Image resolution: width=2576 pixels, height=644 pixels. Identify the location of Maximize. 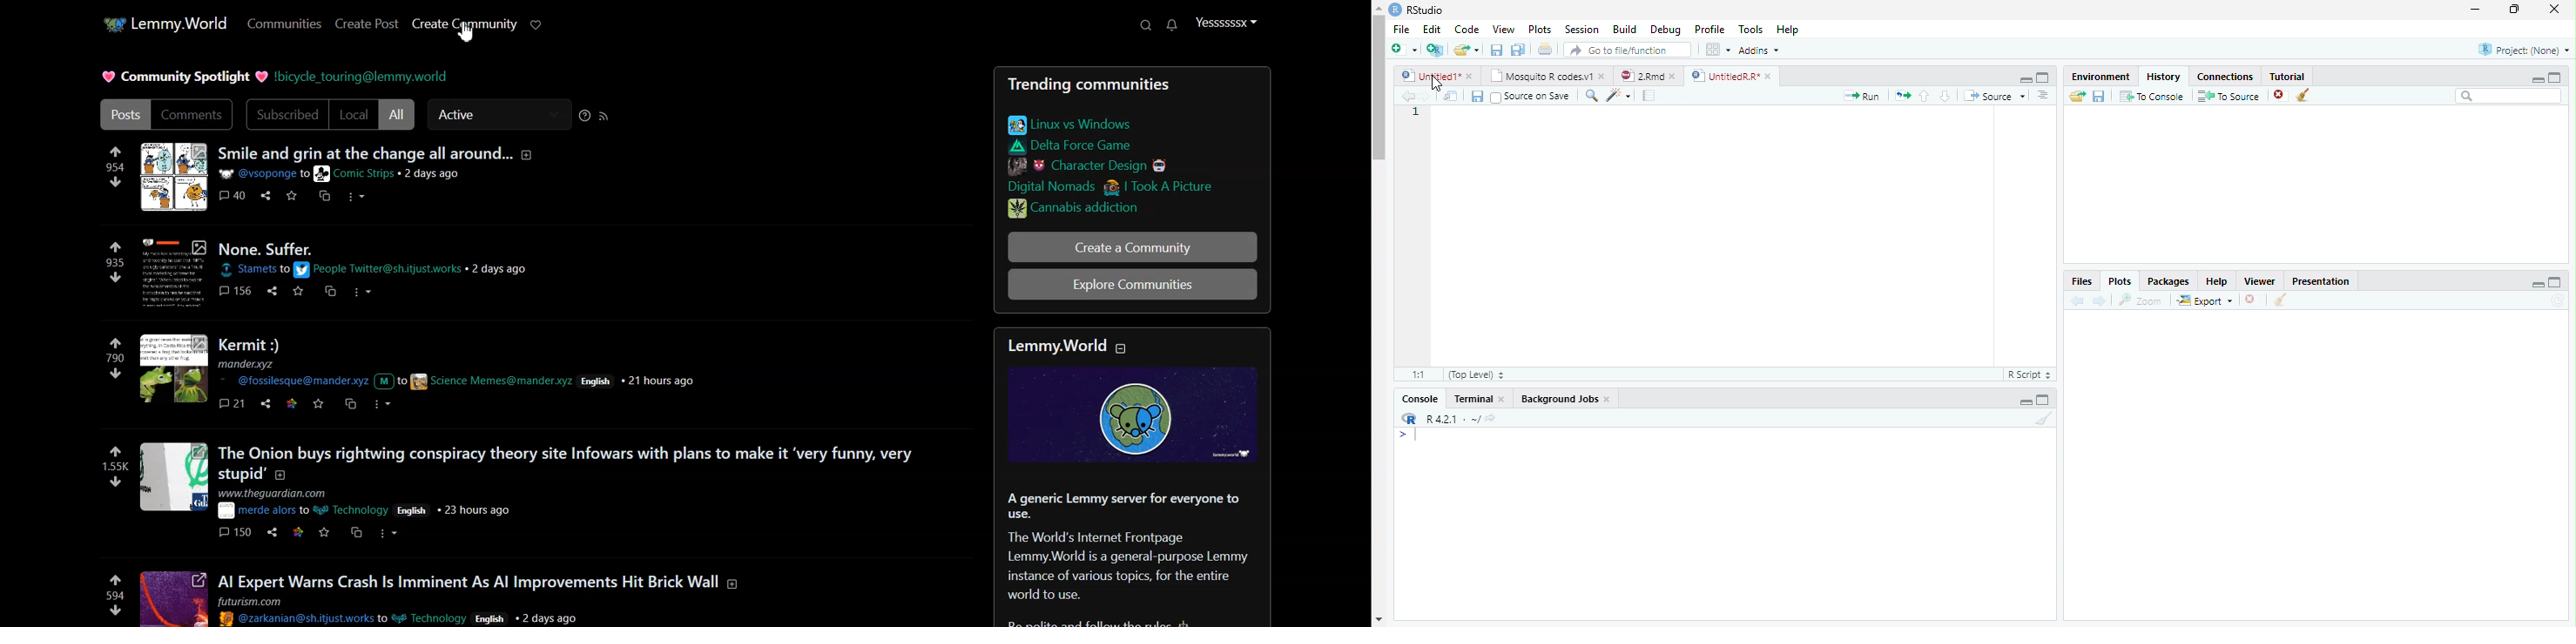
(2042, 401).